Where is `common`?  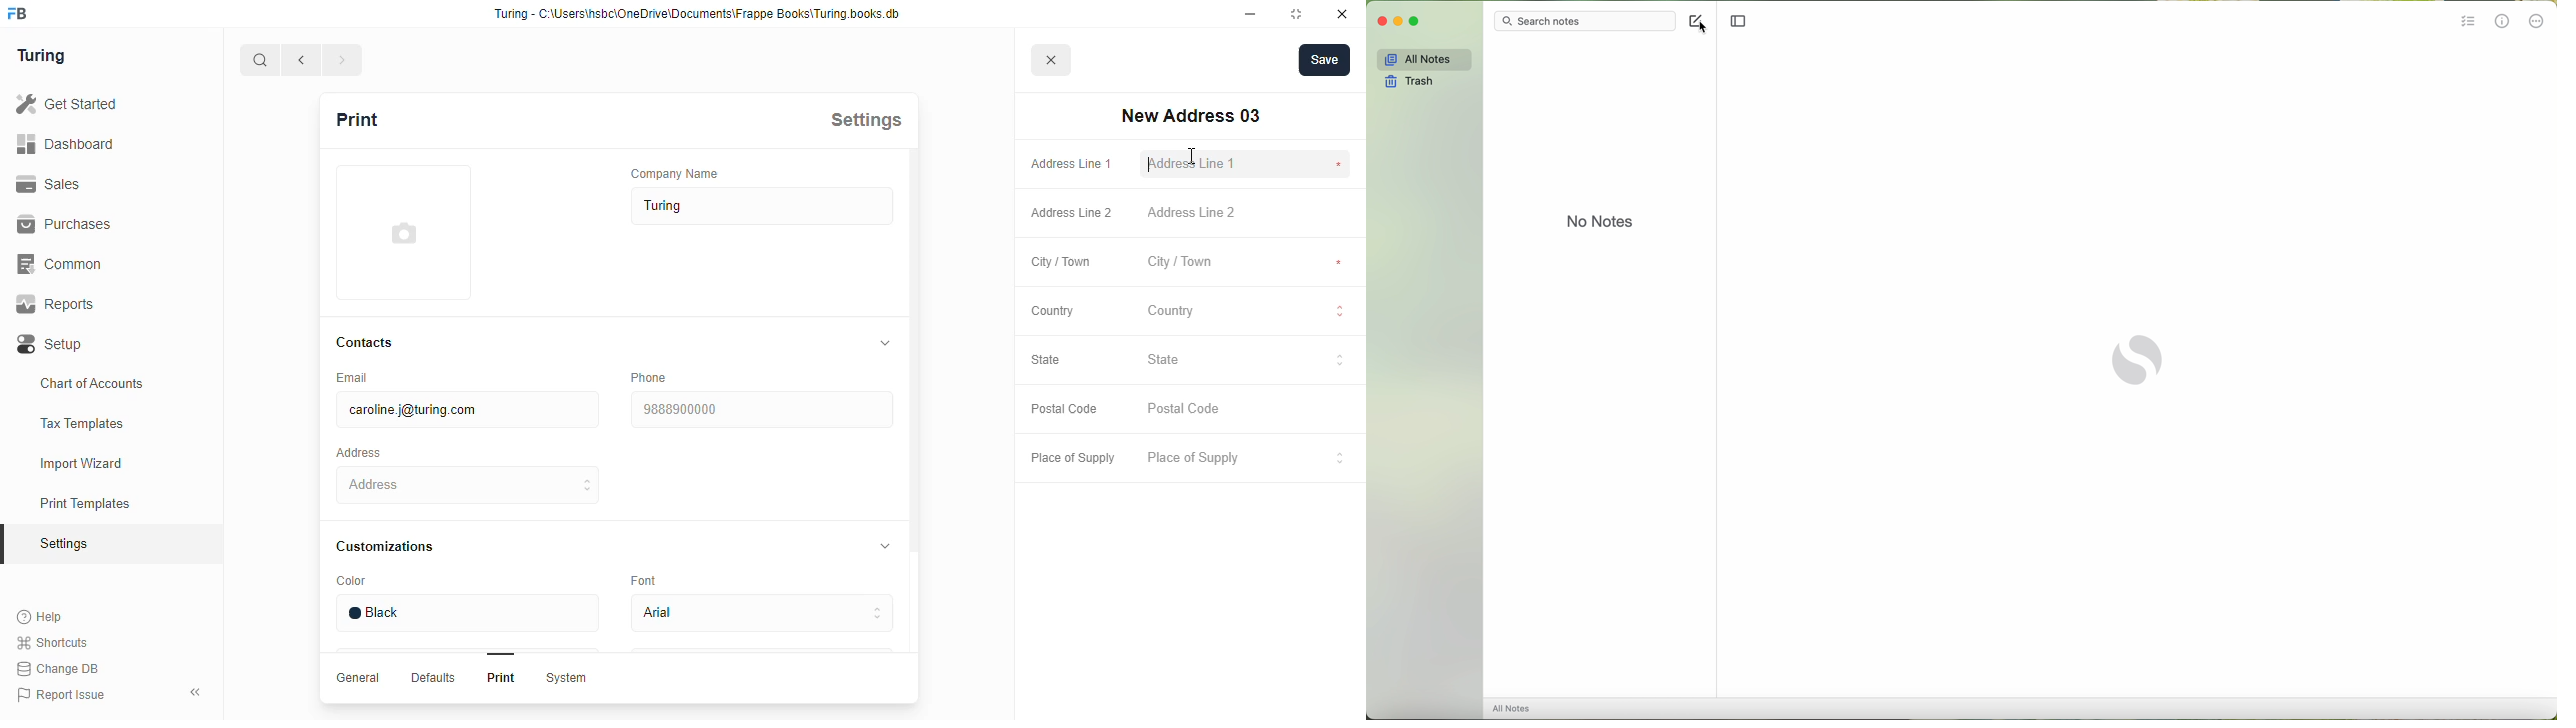 common is located at coordinates (62, 264).